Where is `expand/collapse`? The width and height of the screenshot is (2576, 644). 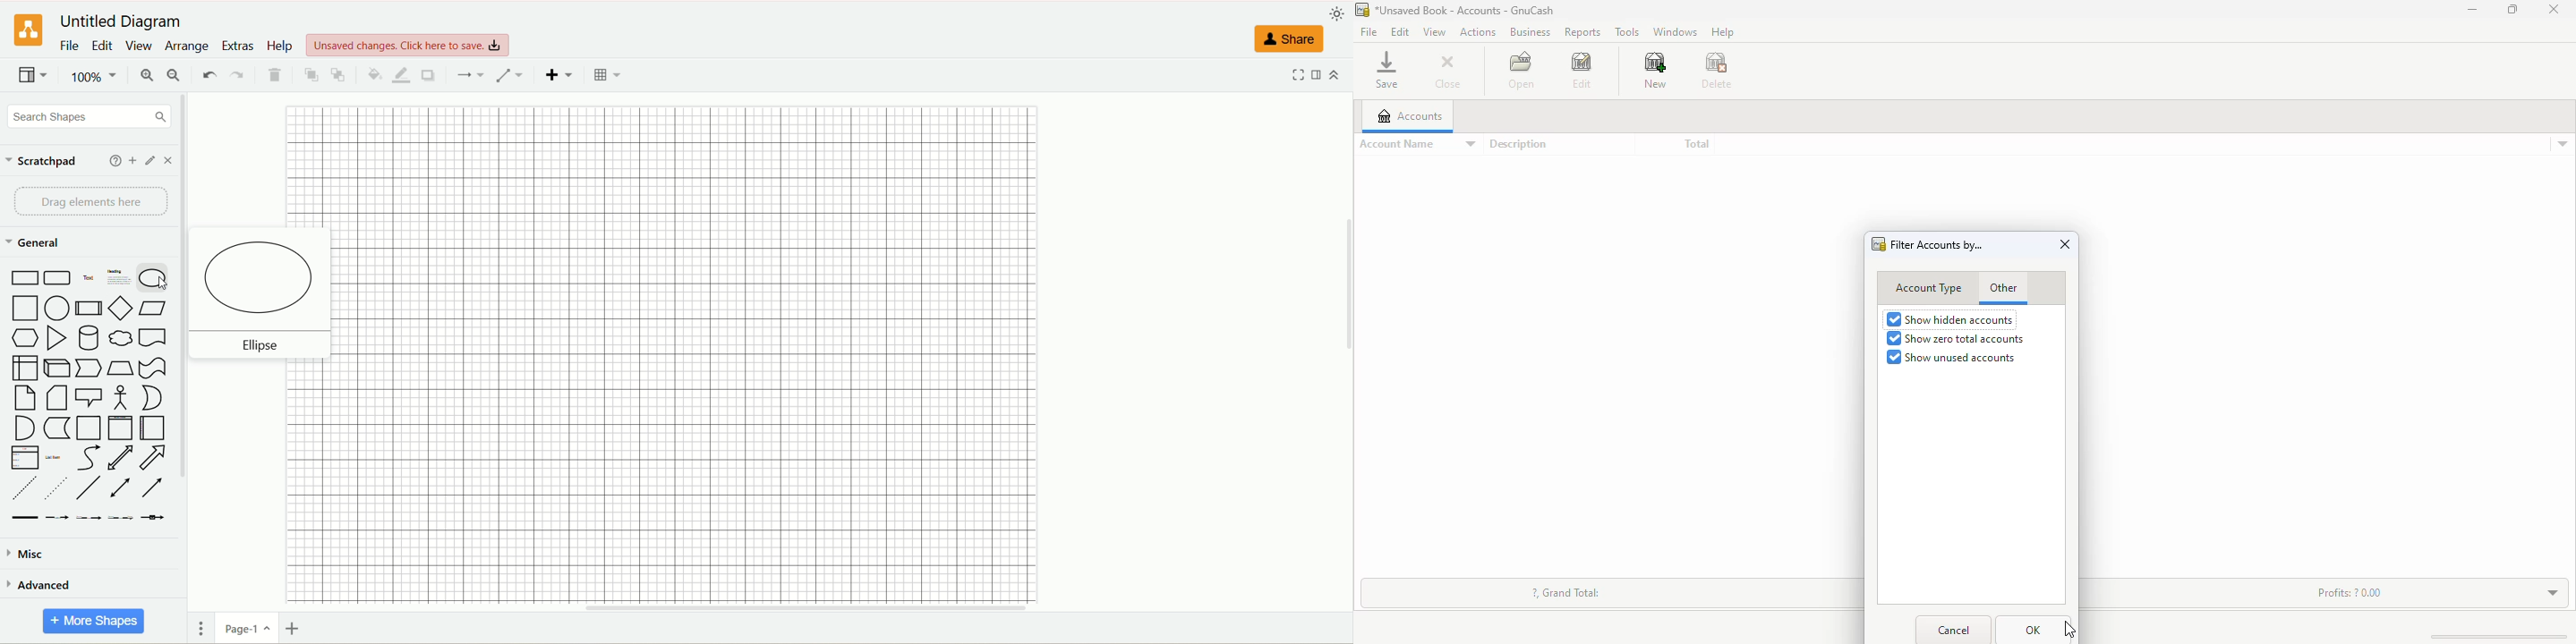
expand/collapse is located at coordinates (1338, 76).